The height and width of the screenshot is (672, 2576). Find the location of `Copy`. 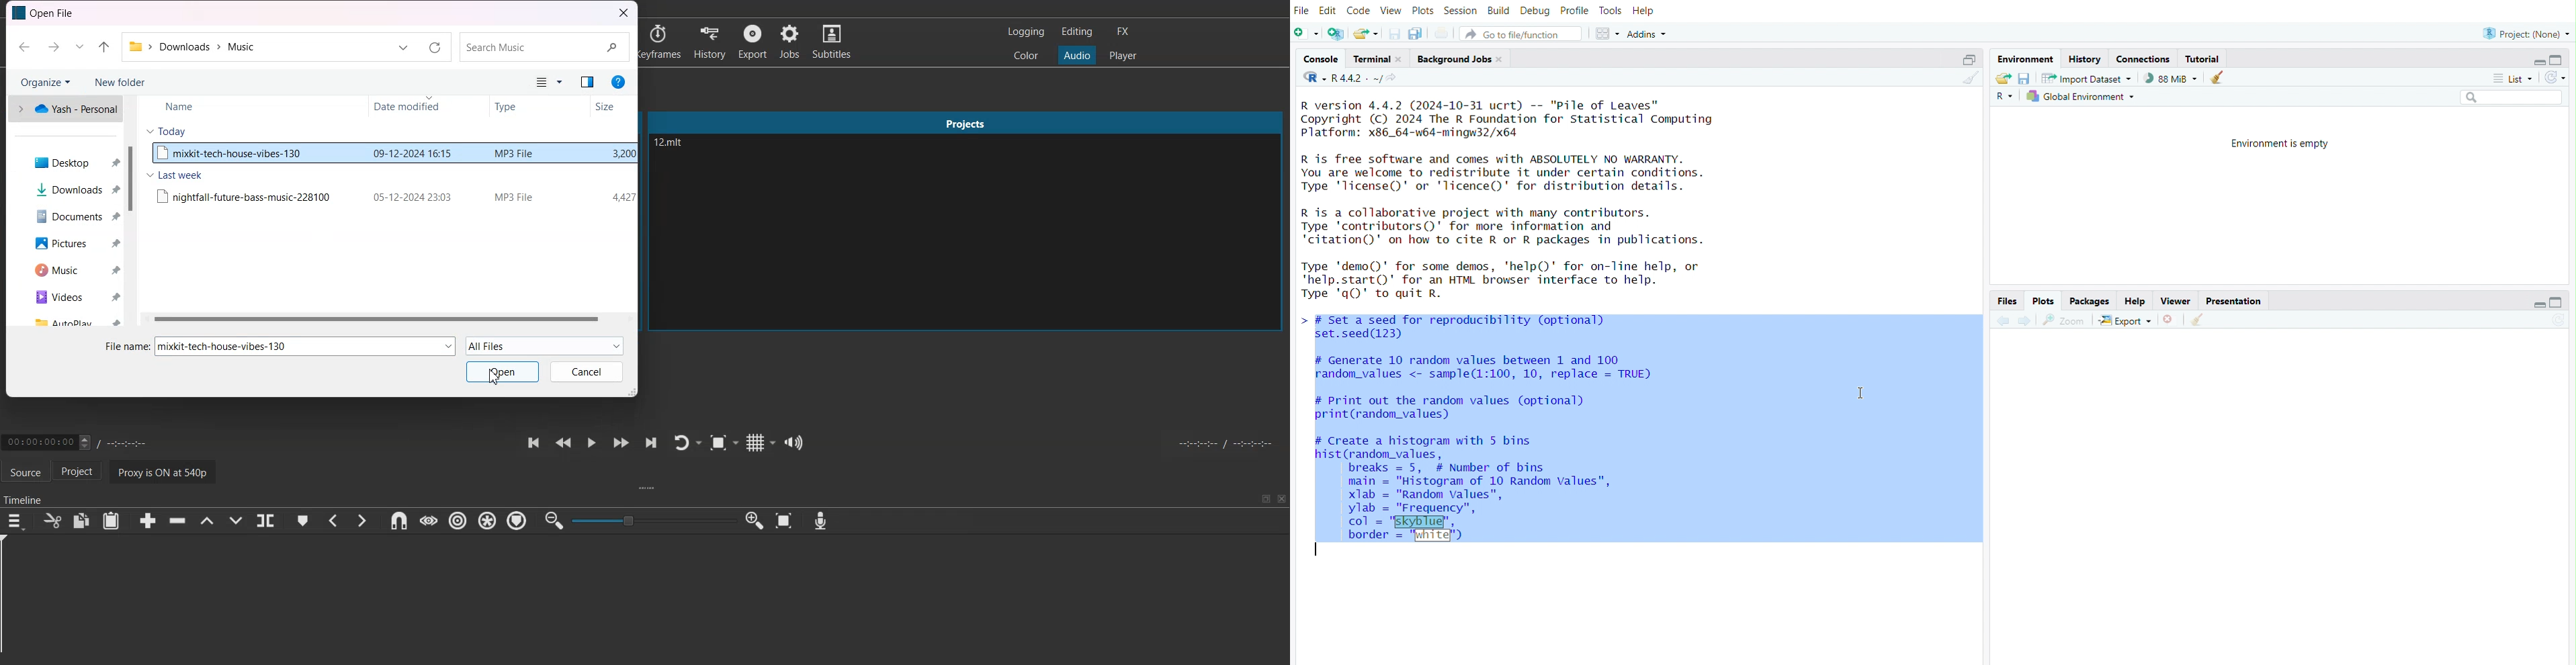

Copy is located at coordinates (82, 520).